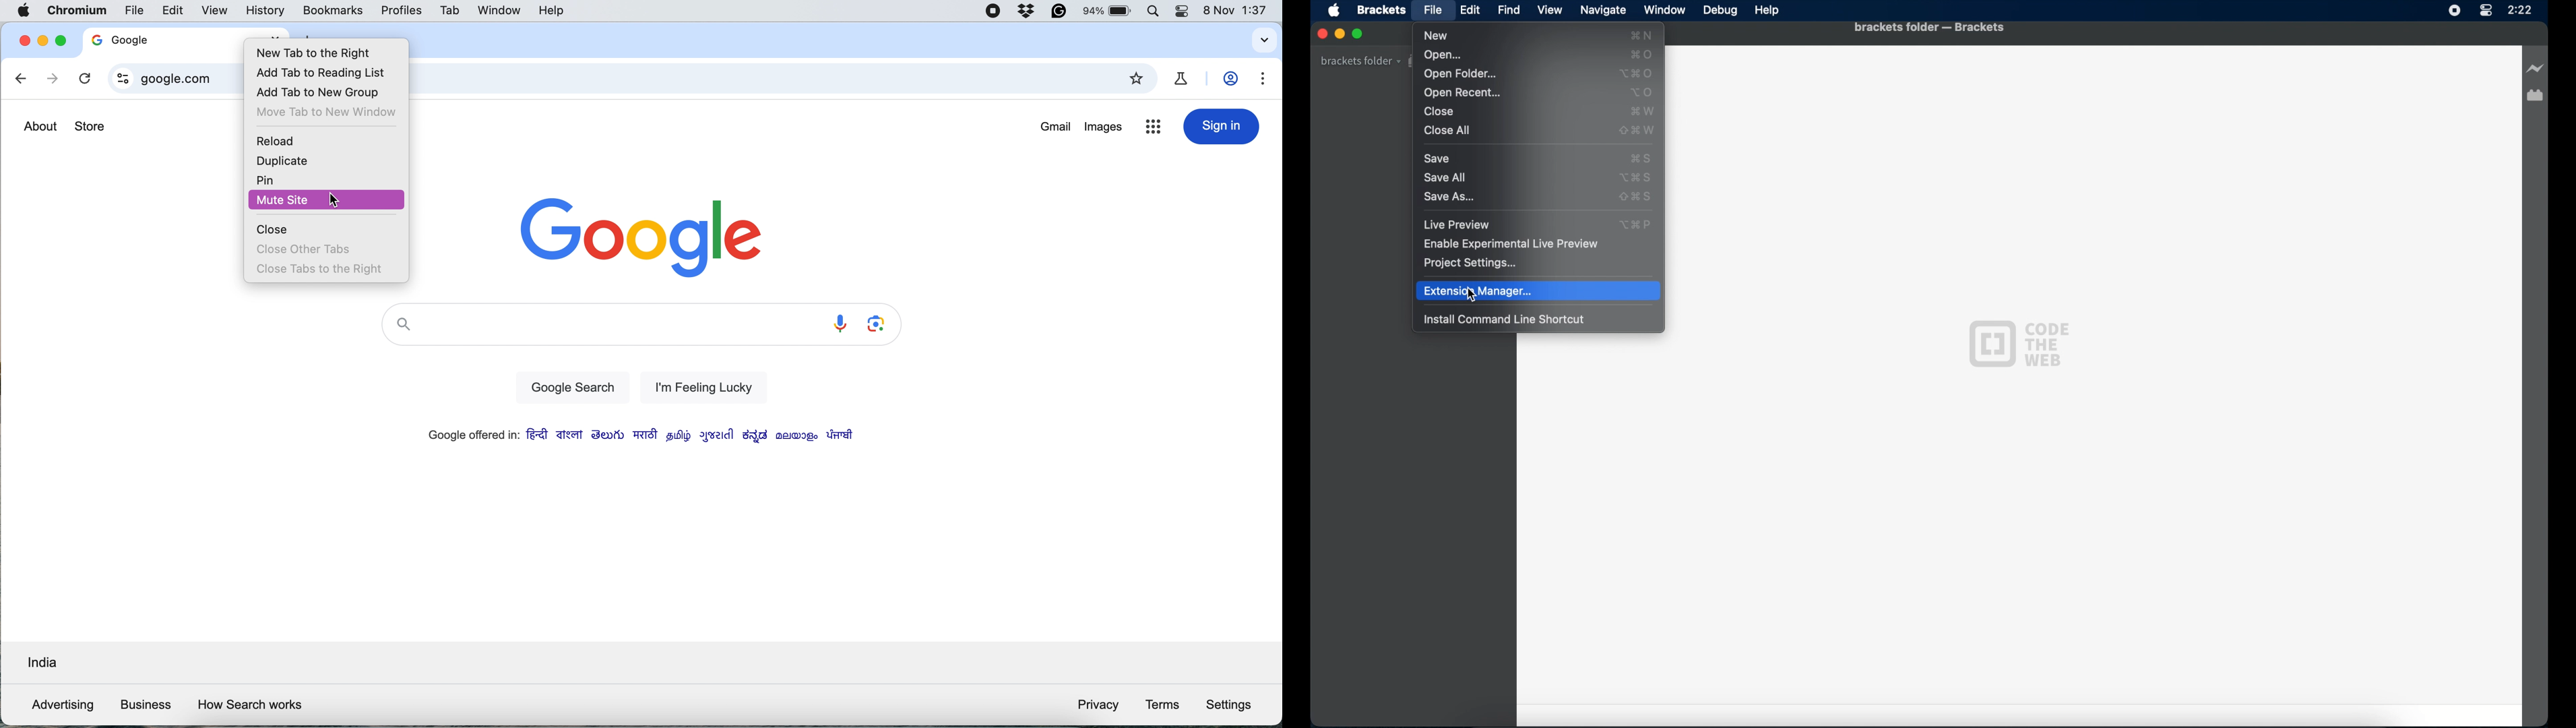  Describe the element at coordinates (1360, 61) in the screenshot. I see `brackets folder` at that location.